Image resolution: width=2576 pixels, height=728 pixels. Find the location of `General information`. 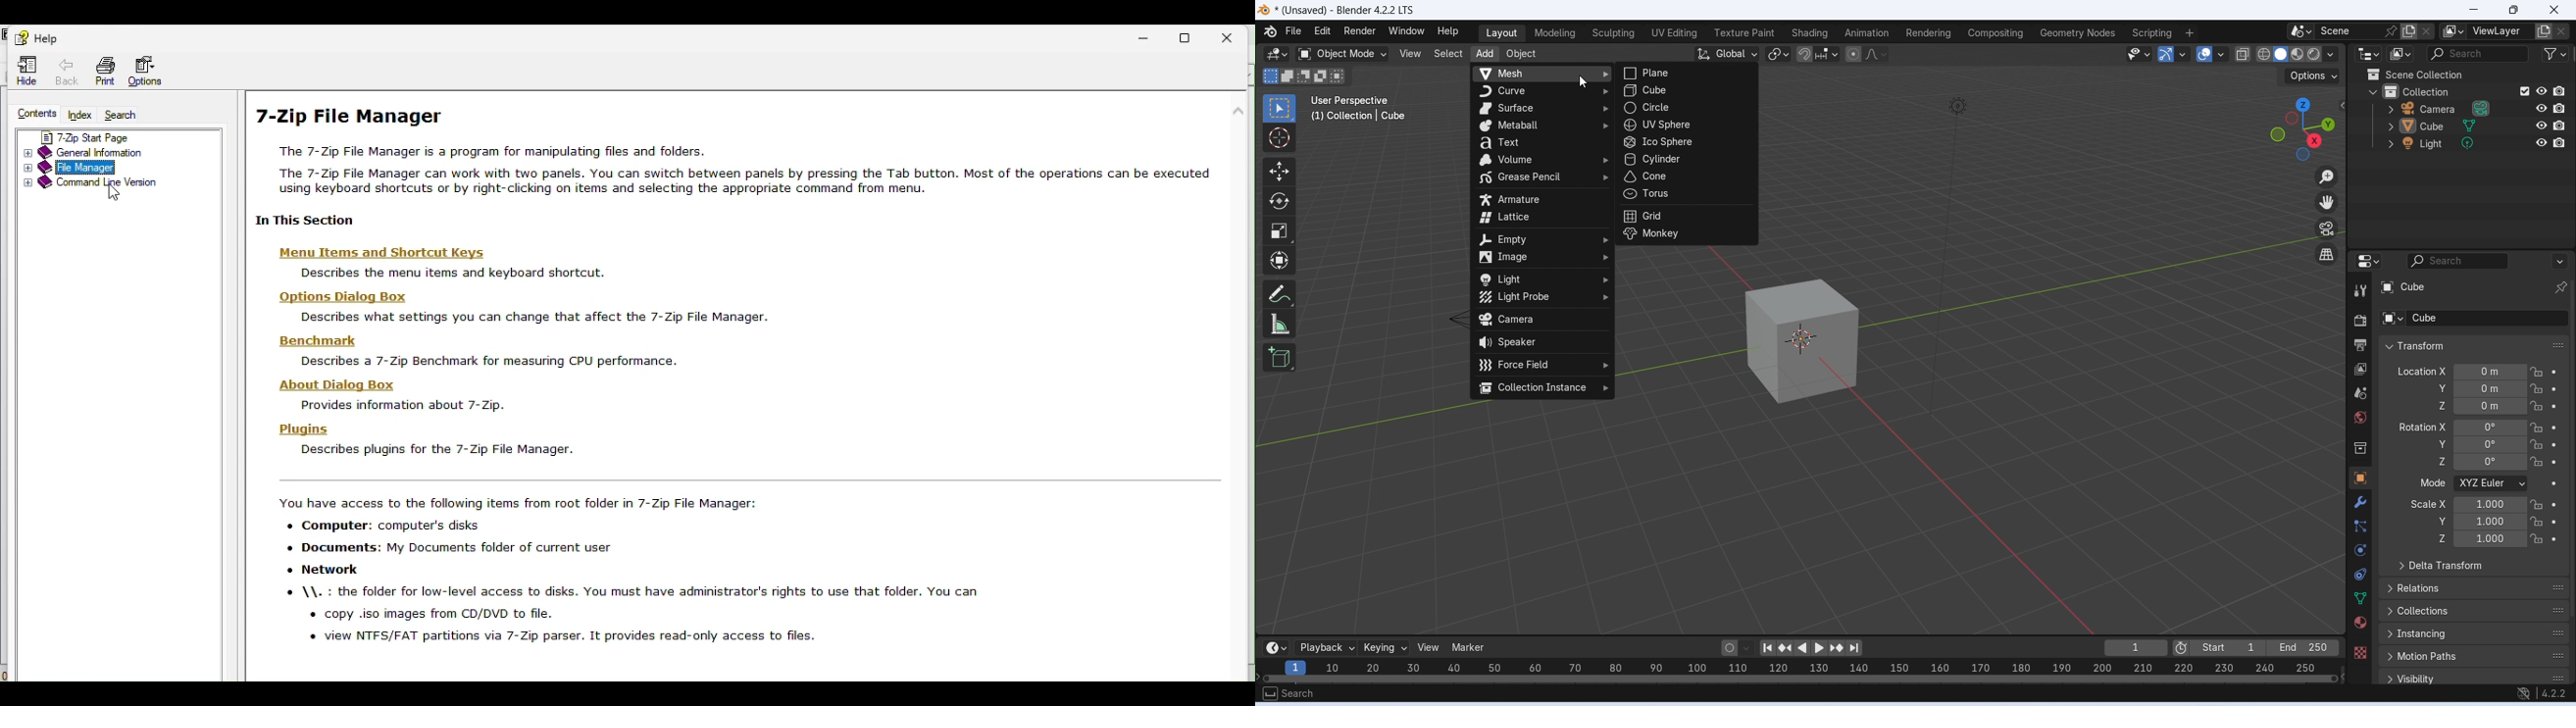

General information is located at coordinates (102, 152).